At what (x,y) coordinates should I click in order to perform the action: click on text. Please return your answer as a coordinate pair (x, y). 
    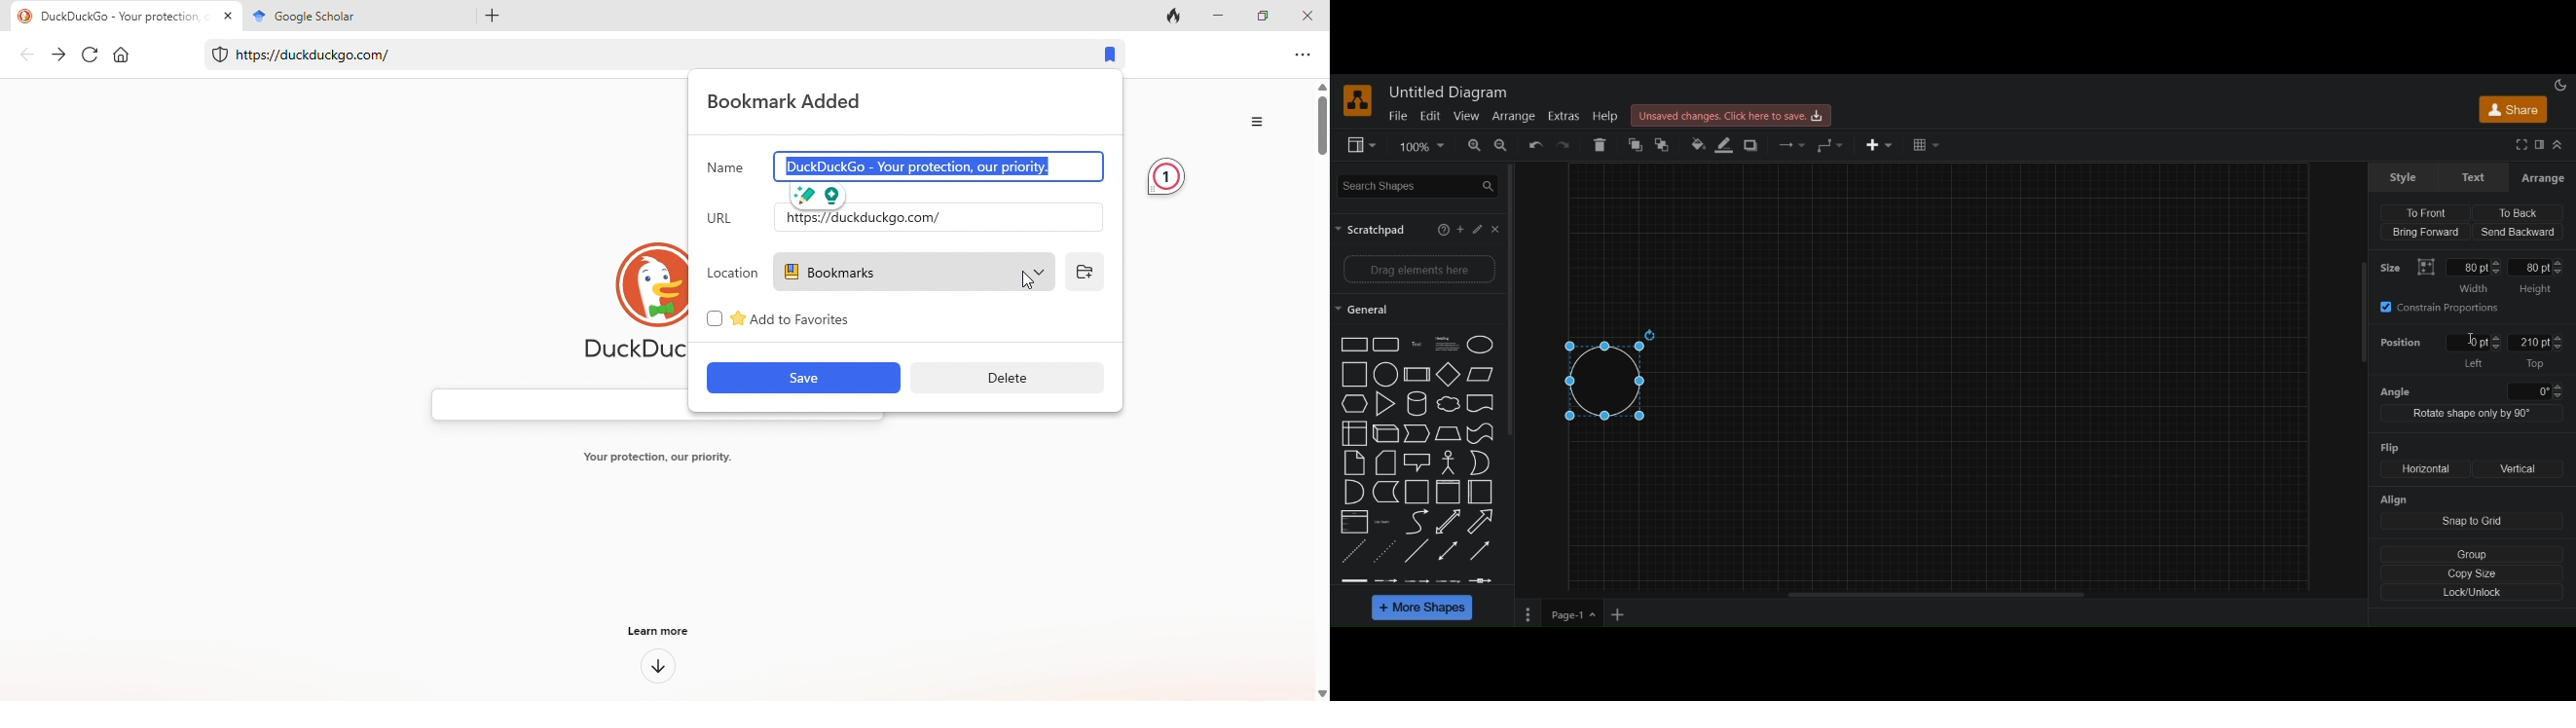
    Looking at the image, I should click on (2476, 177).